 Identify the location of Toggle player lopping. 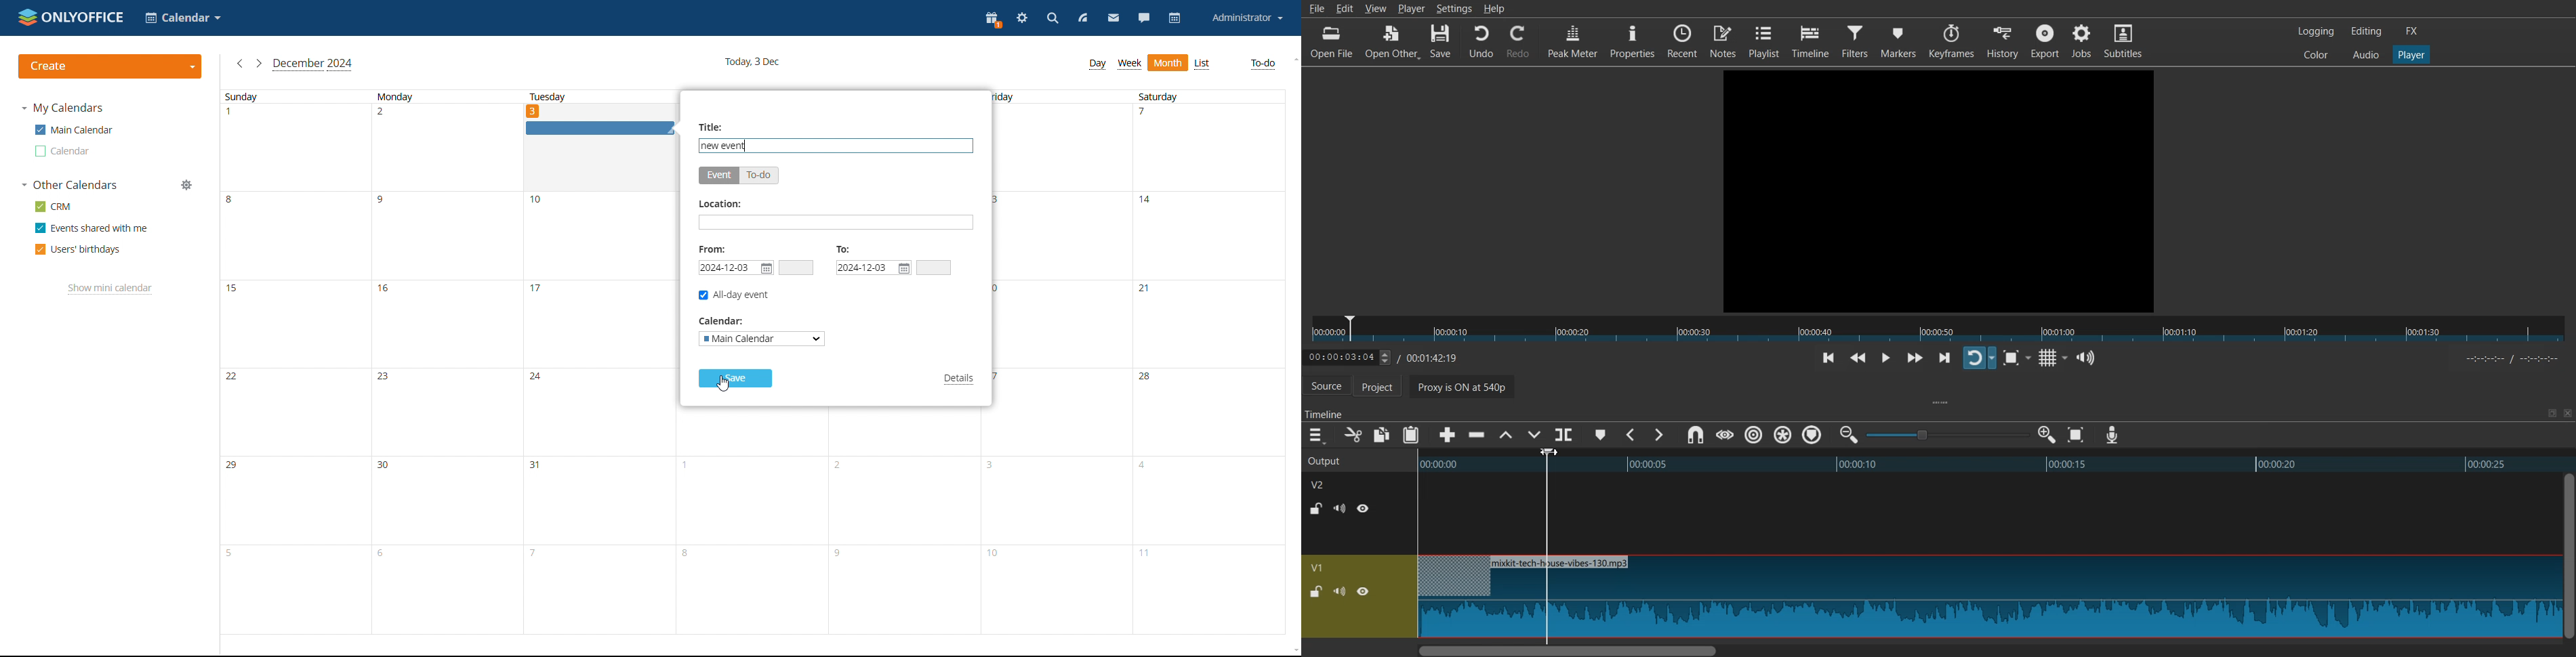
(1979, 358).